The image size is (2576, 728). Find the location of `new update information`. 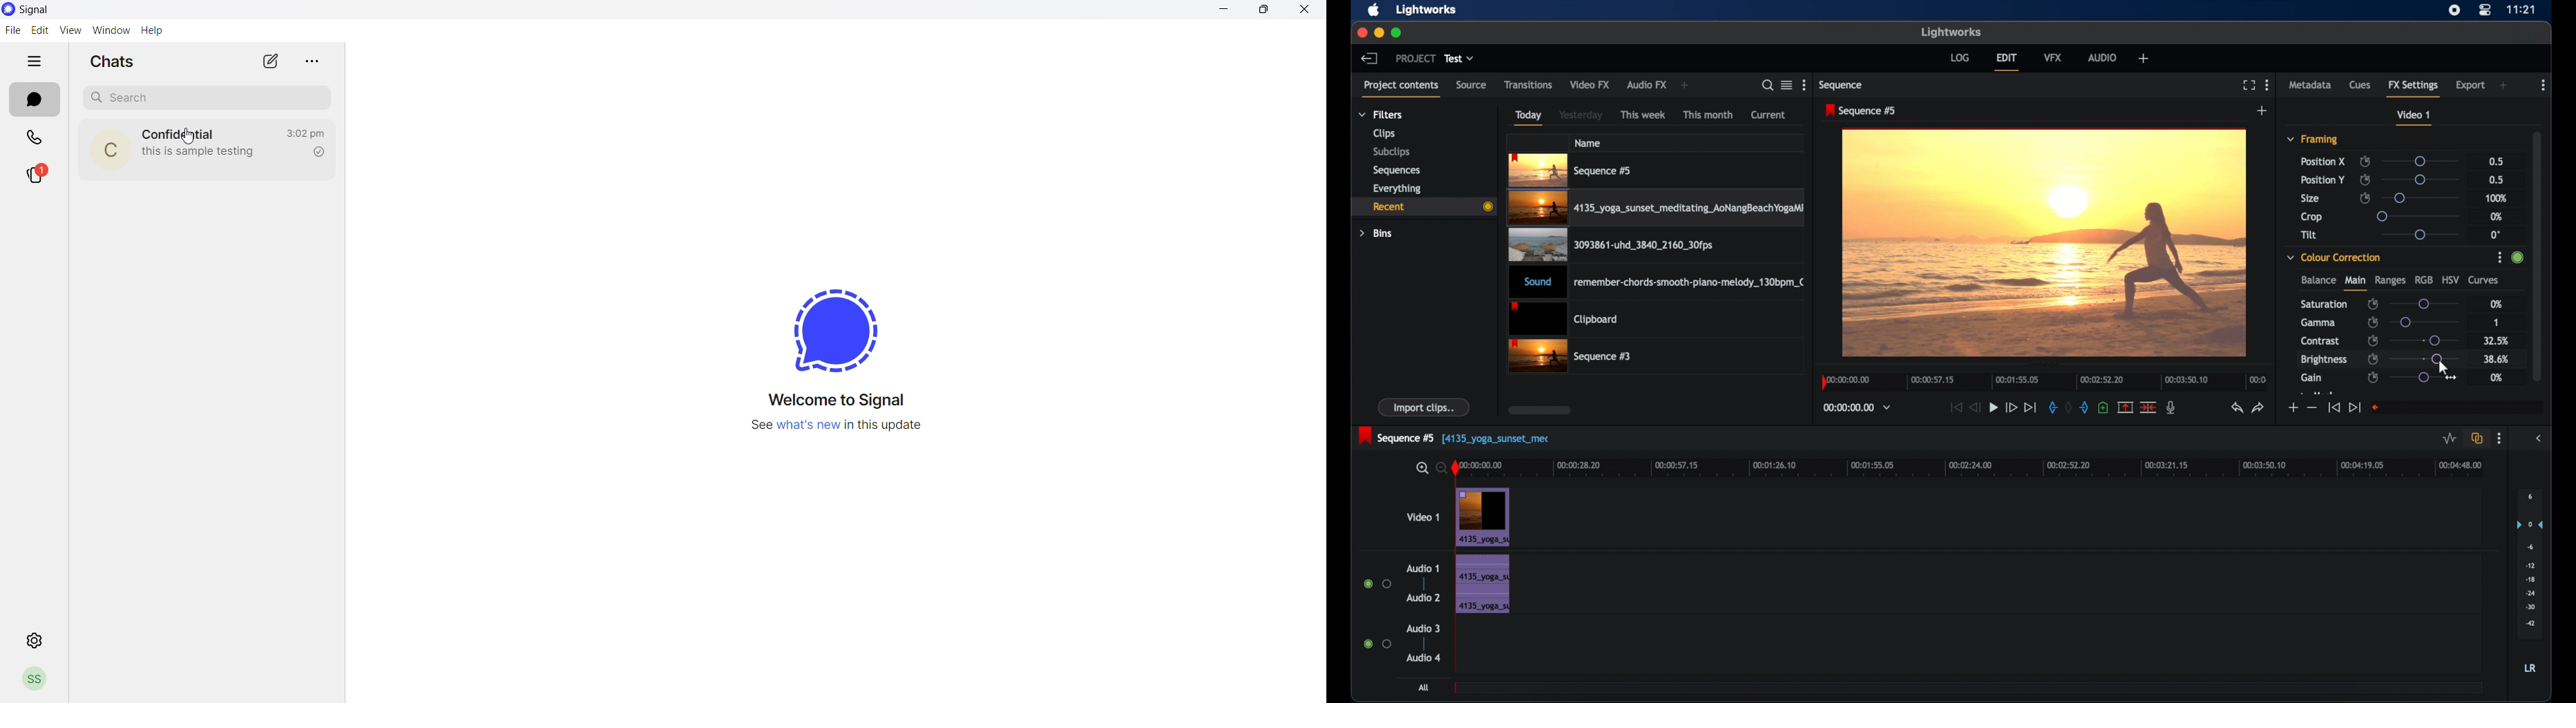

new update information is located at coordinates (834, 426).